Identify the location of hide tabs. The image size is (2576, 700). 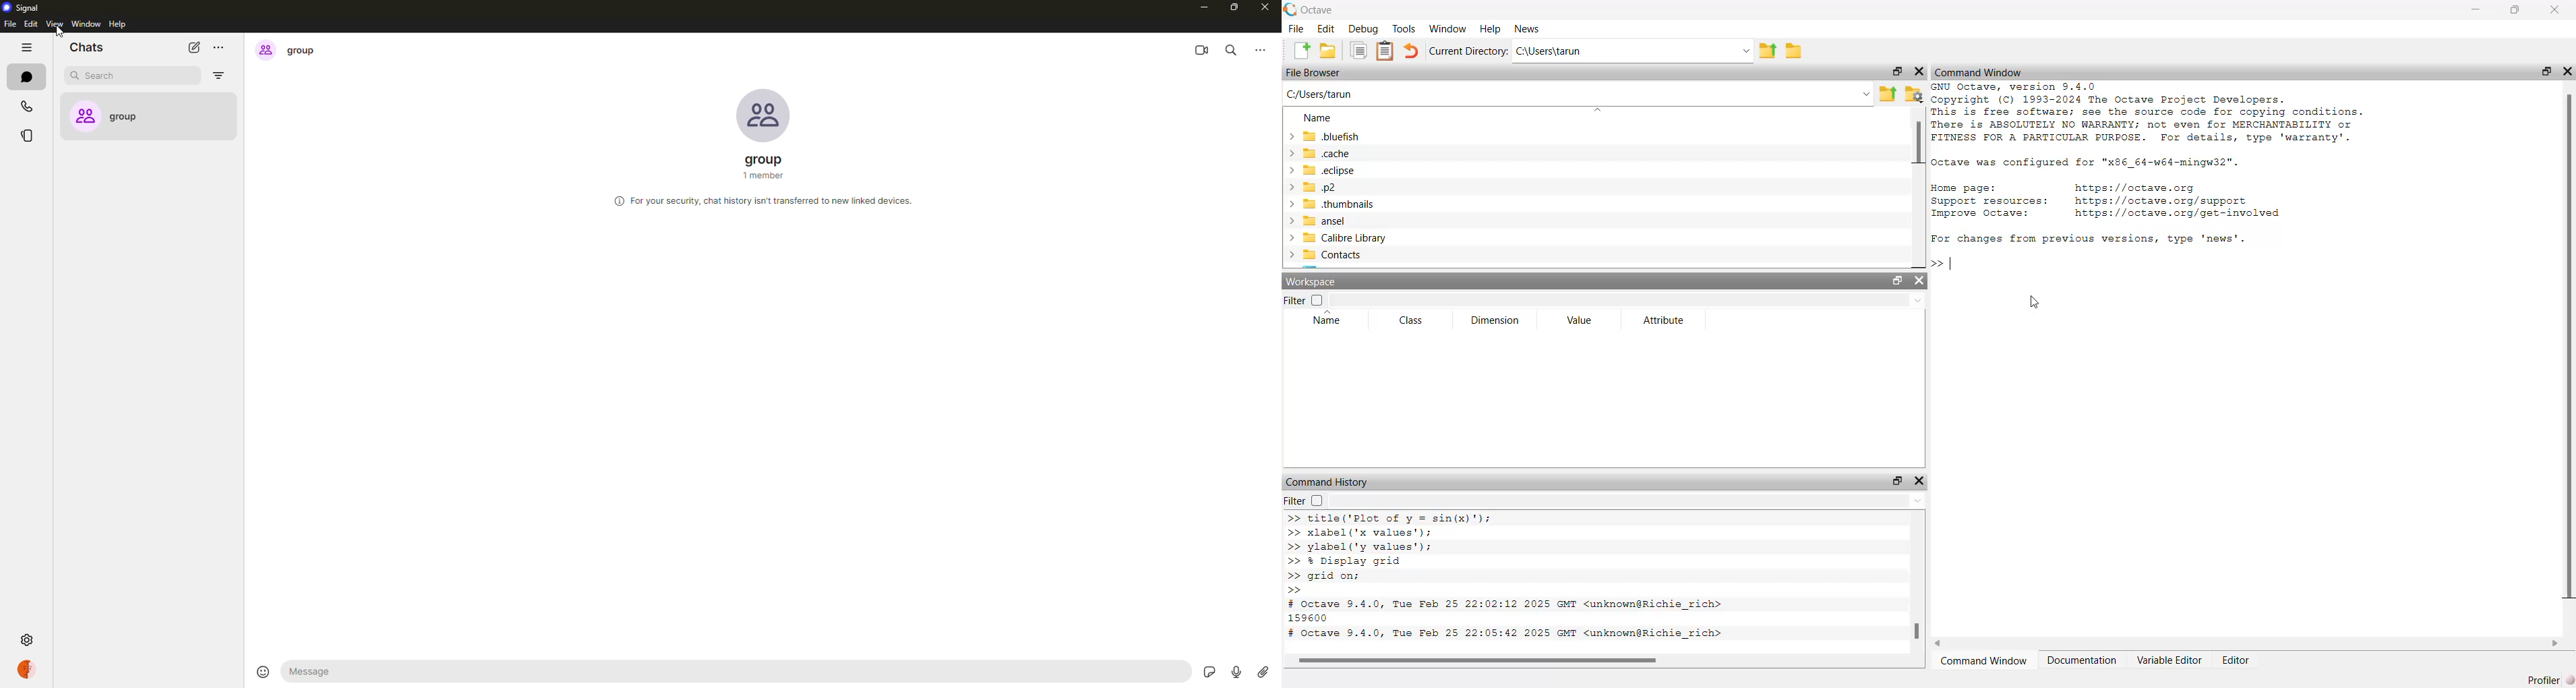
(28, 48).